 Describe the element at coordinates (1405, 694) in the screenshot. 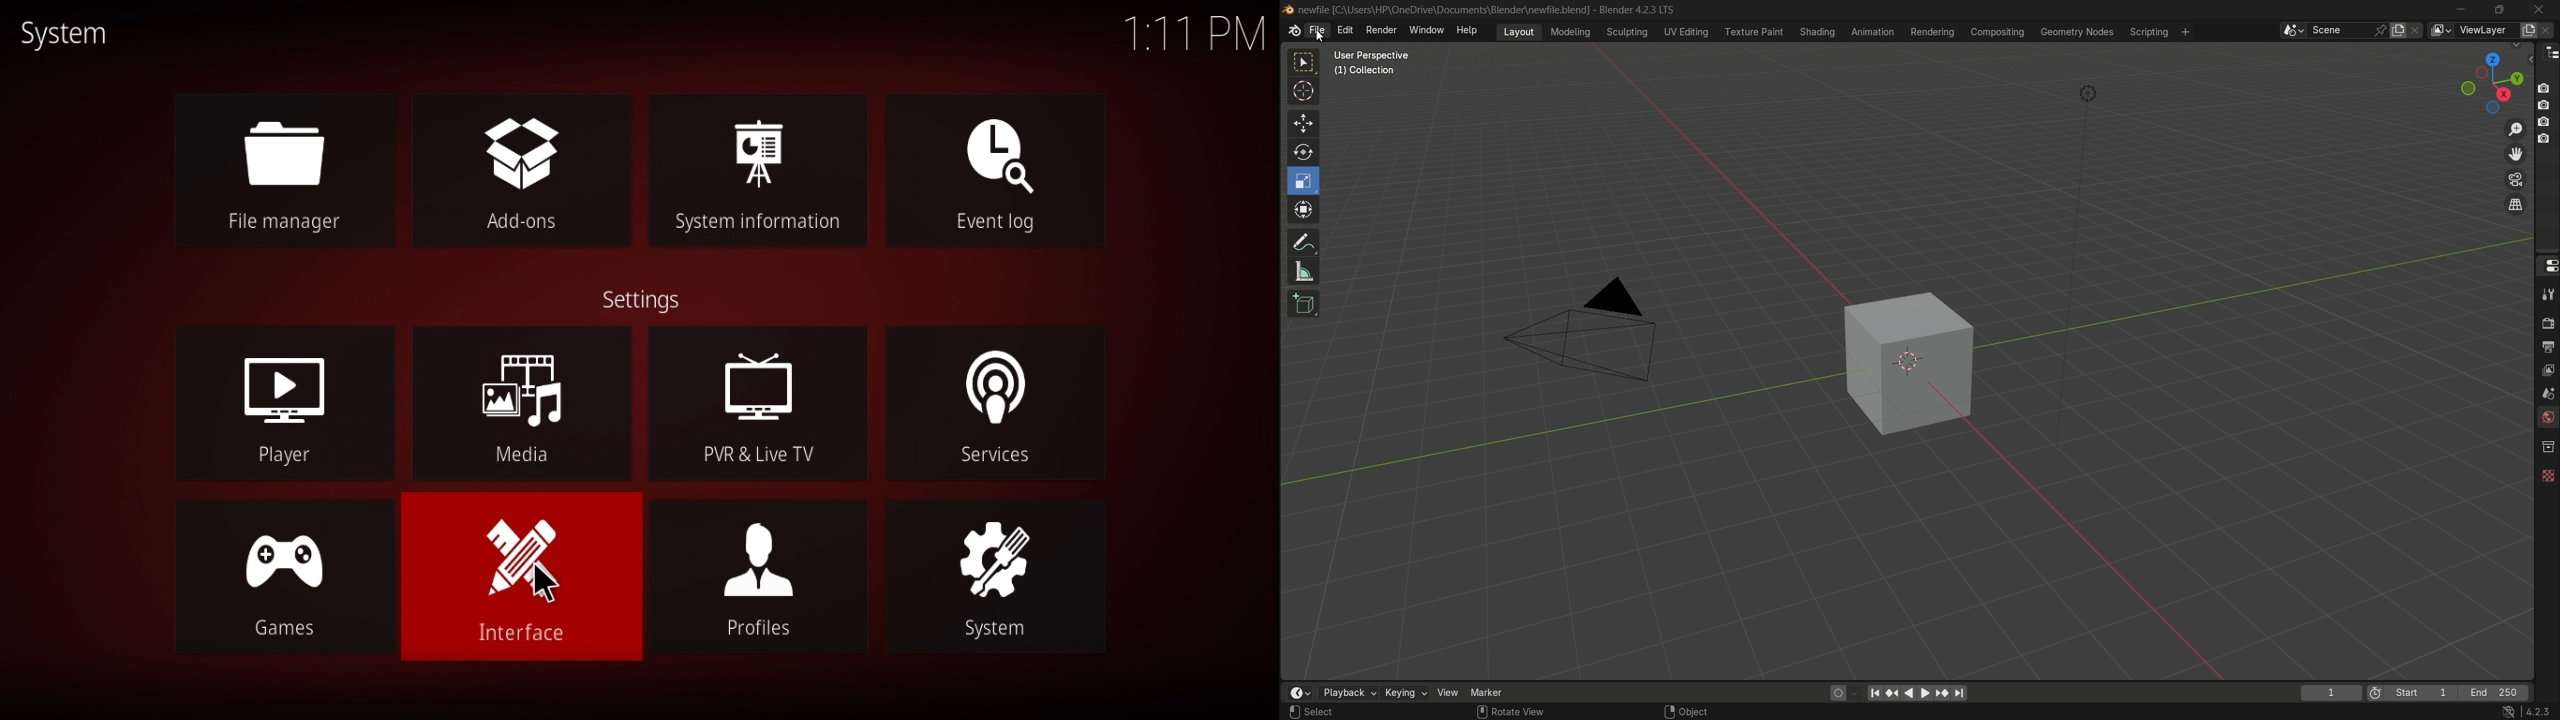

I see `keying` at that location.